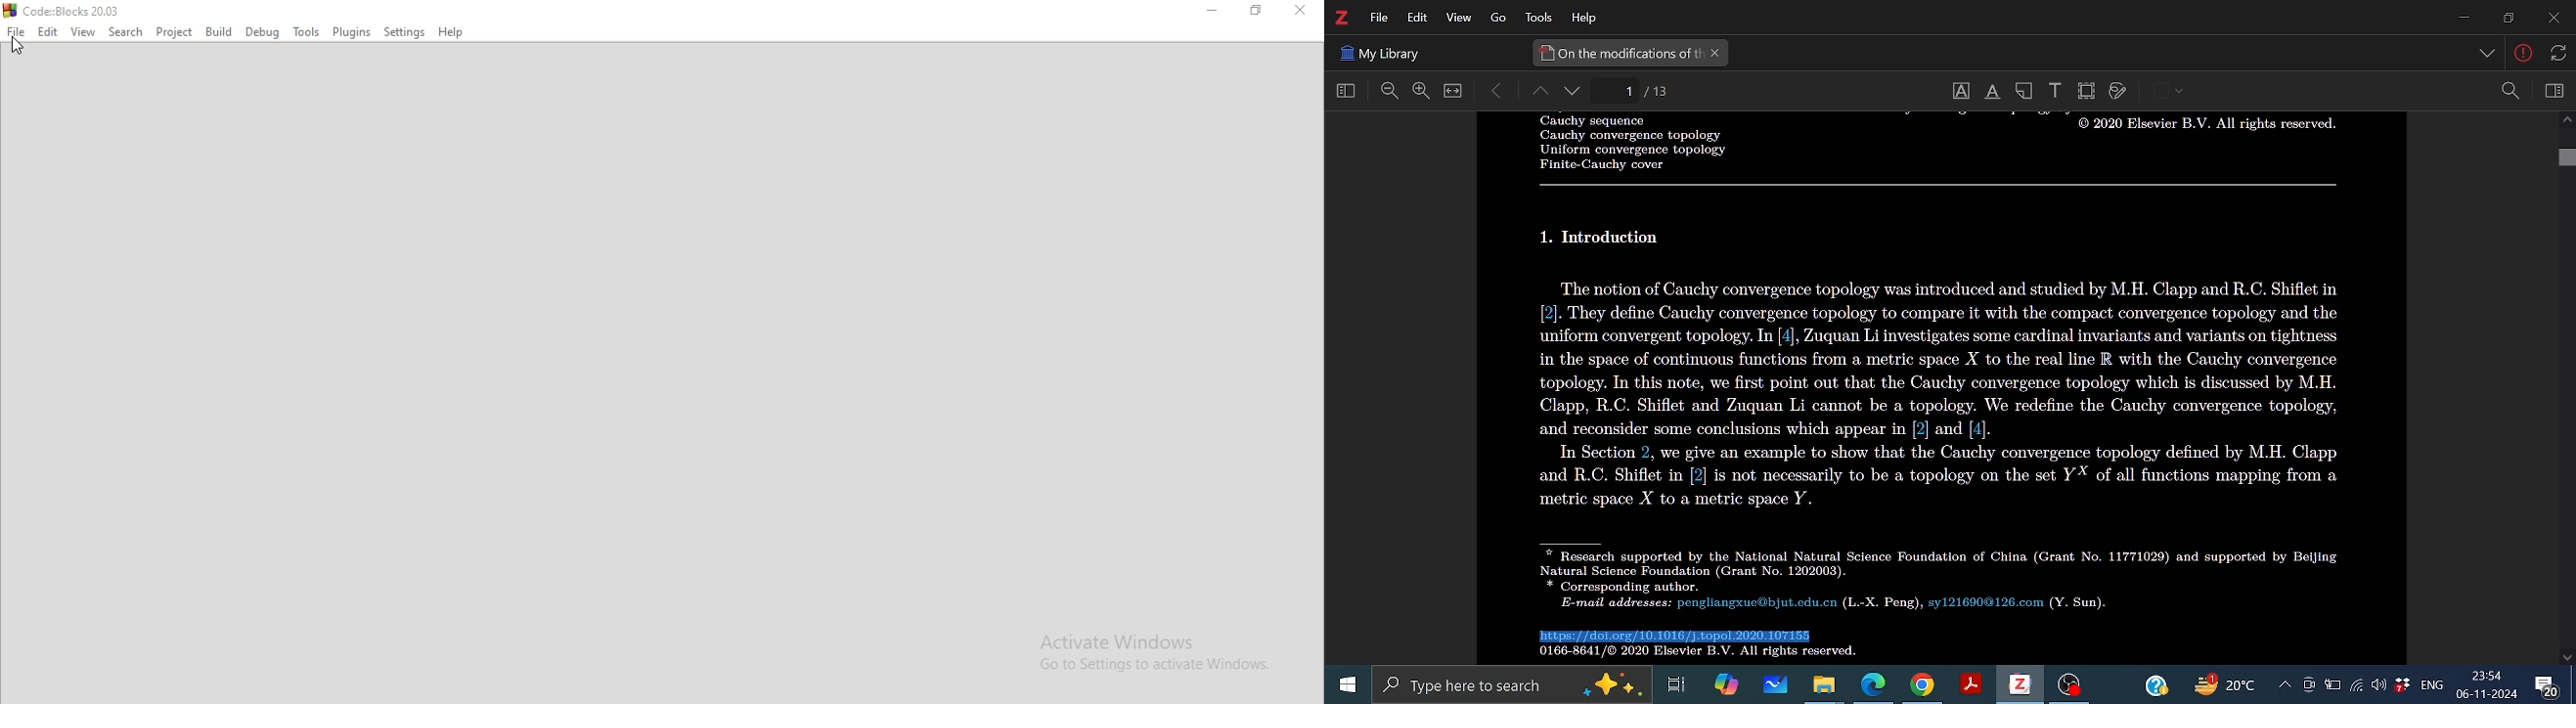  Describe the element at coordinates (2555, 52) in the screenshot. I see `` at that location.